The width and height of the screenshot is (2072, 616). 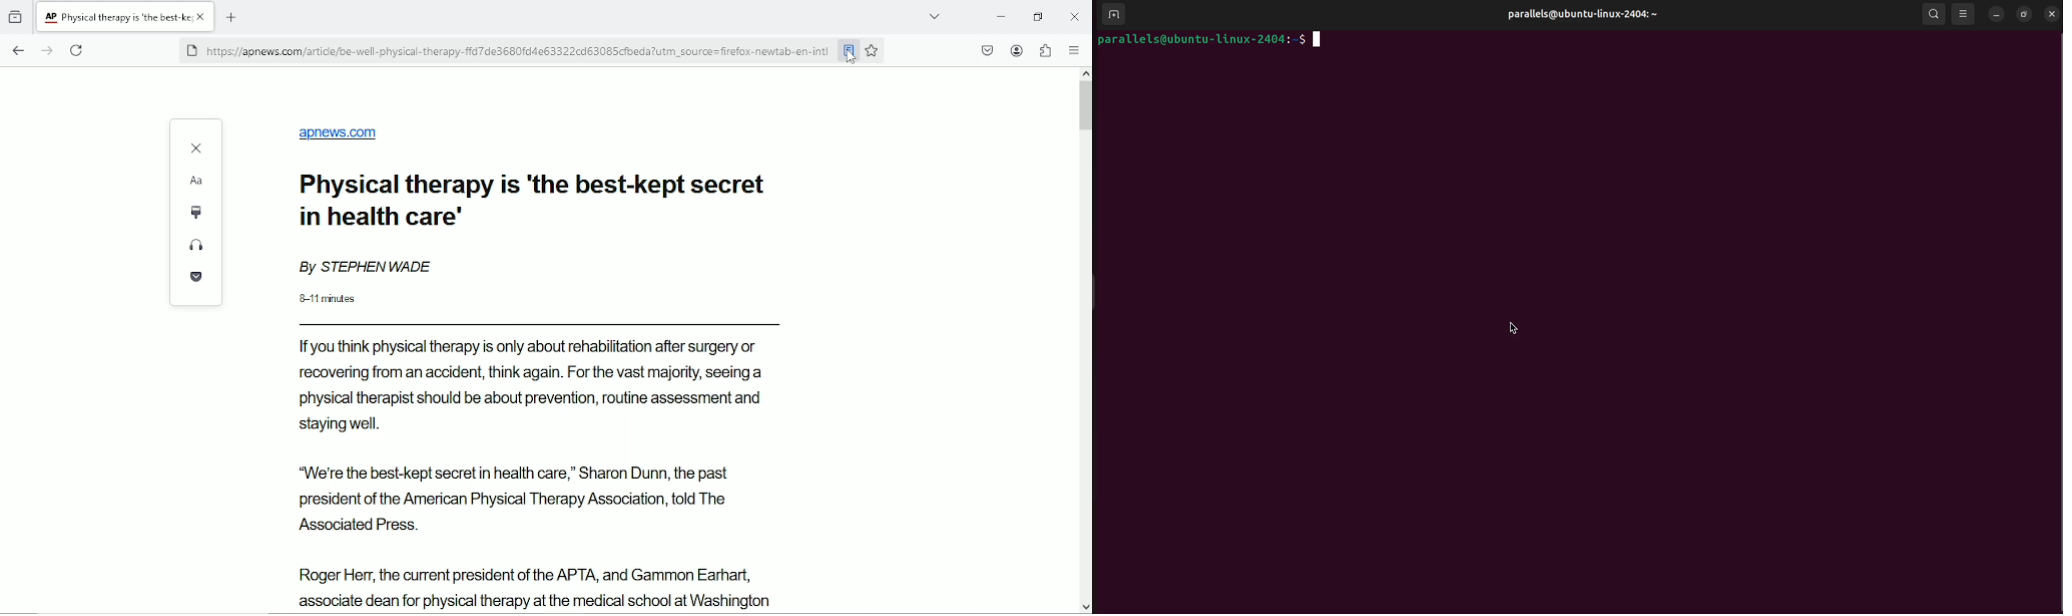 I want to click on vertical scrollbar, so click(x=1086, y=96).